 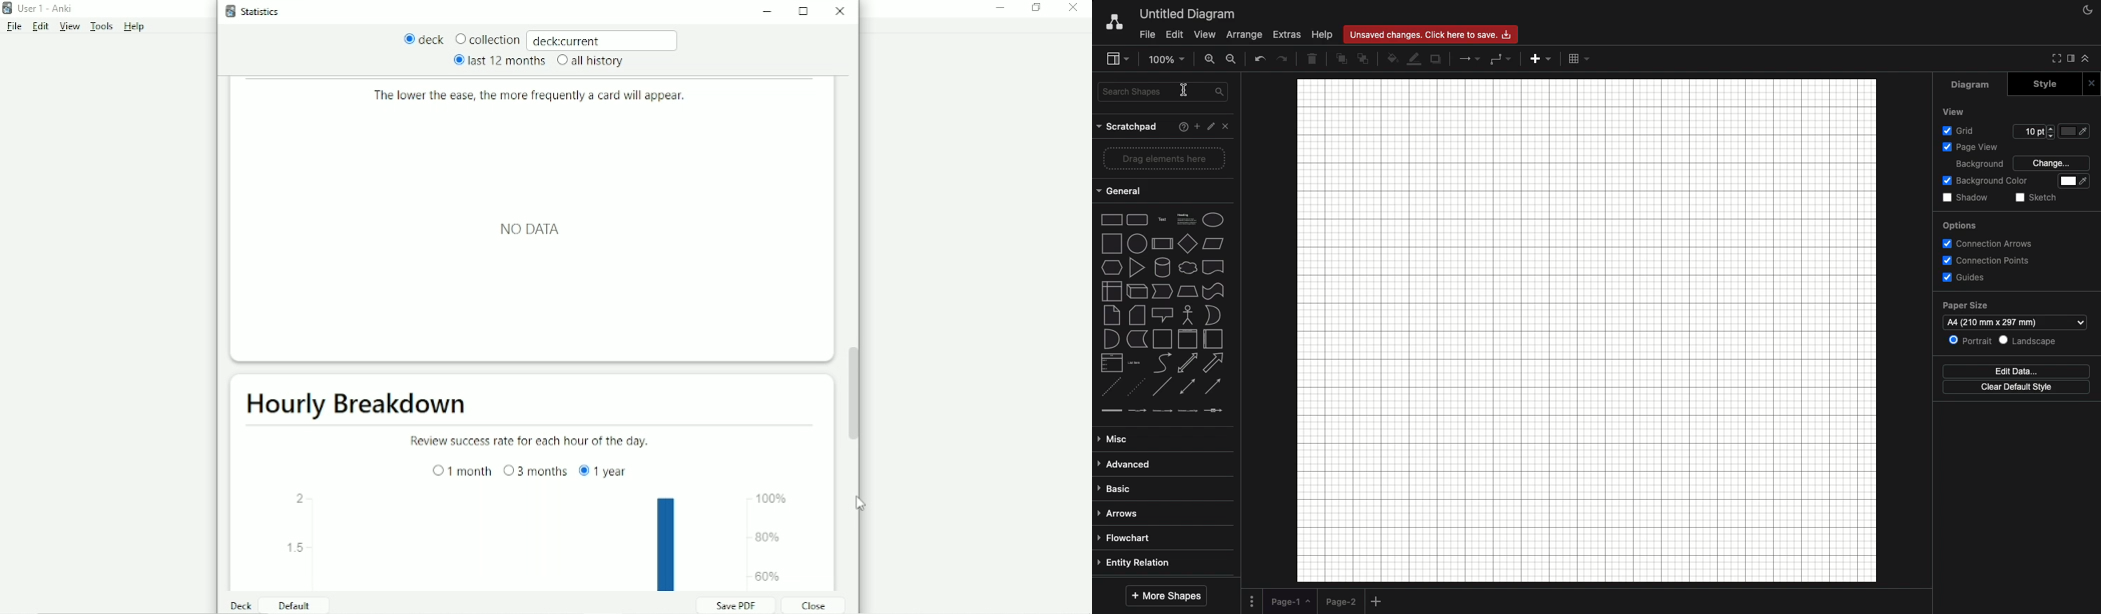 I want to click on Save PDF, so click(x=735, y=605).